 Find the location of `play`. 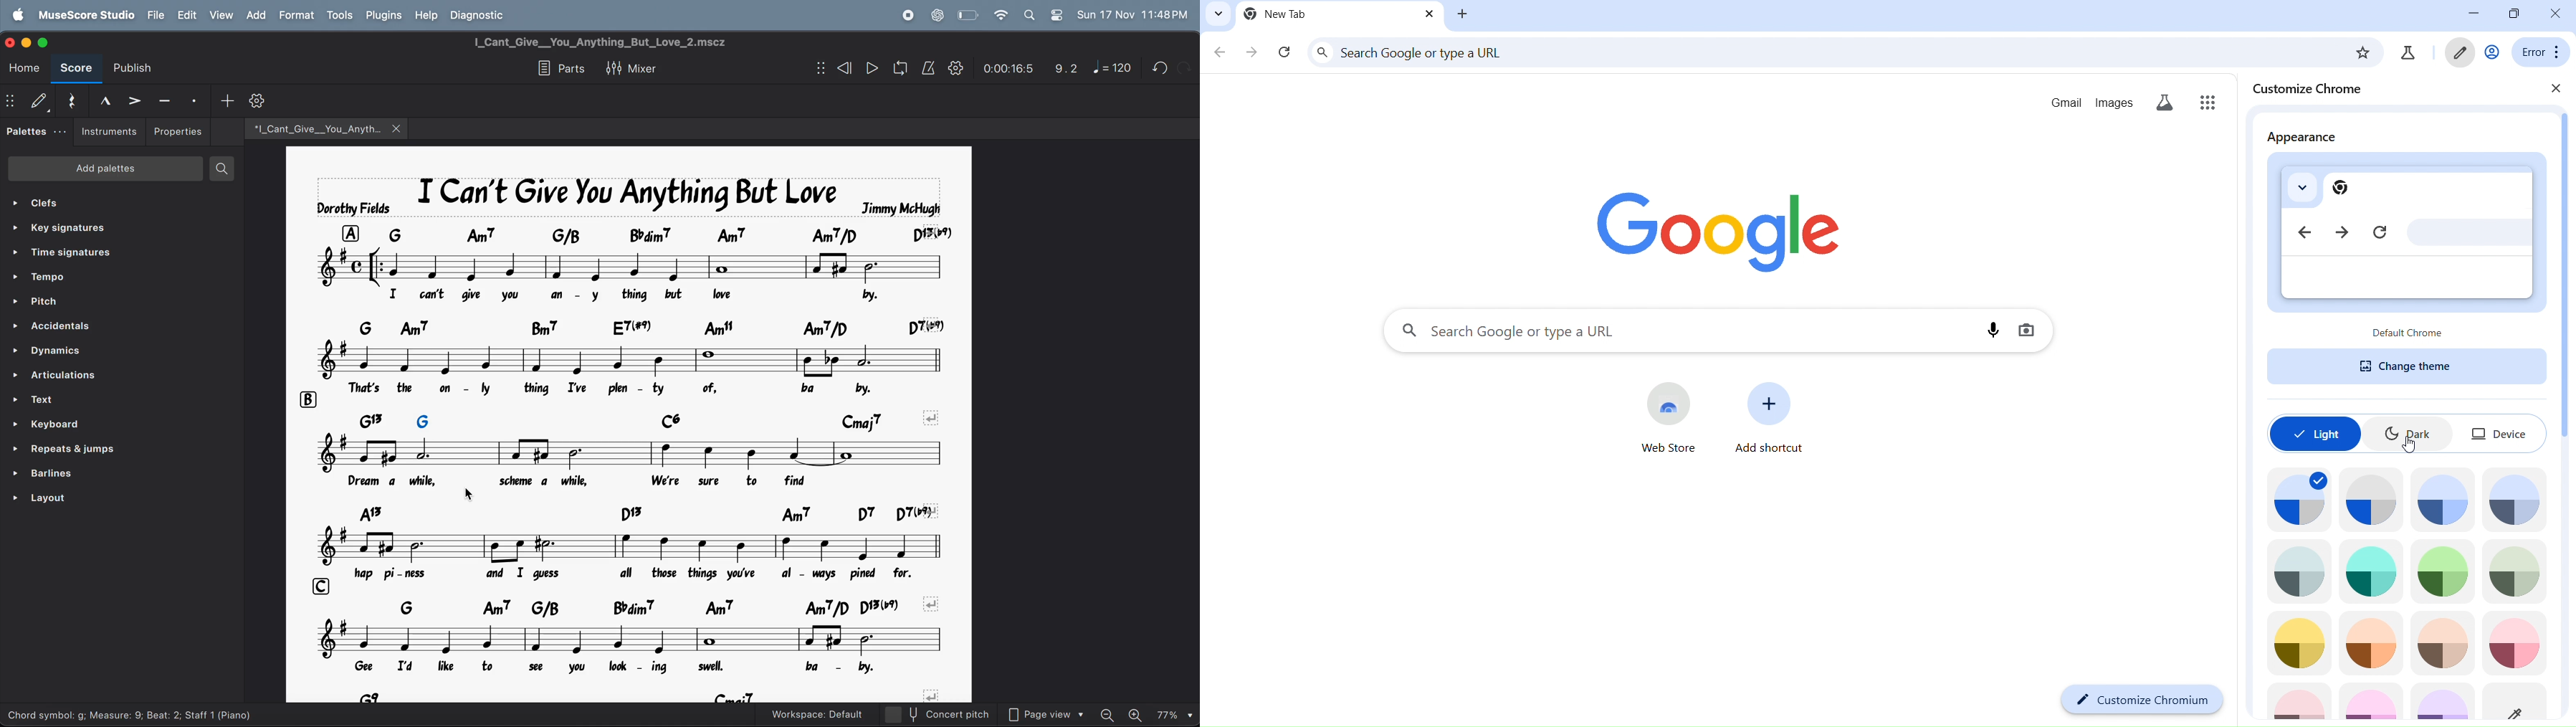

play is located at coordinates (868, 68).